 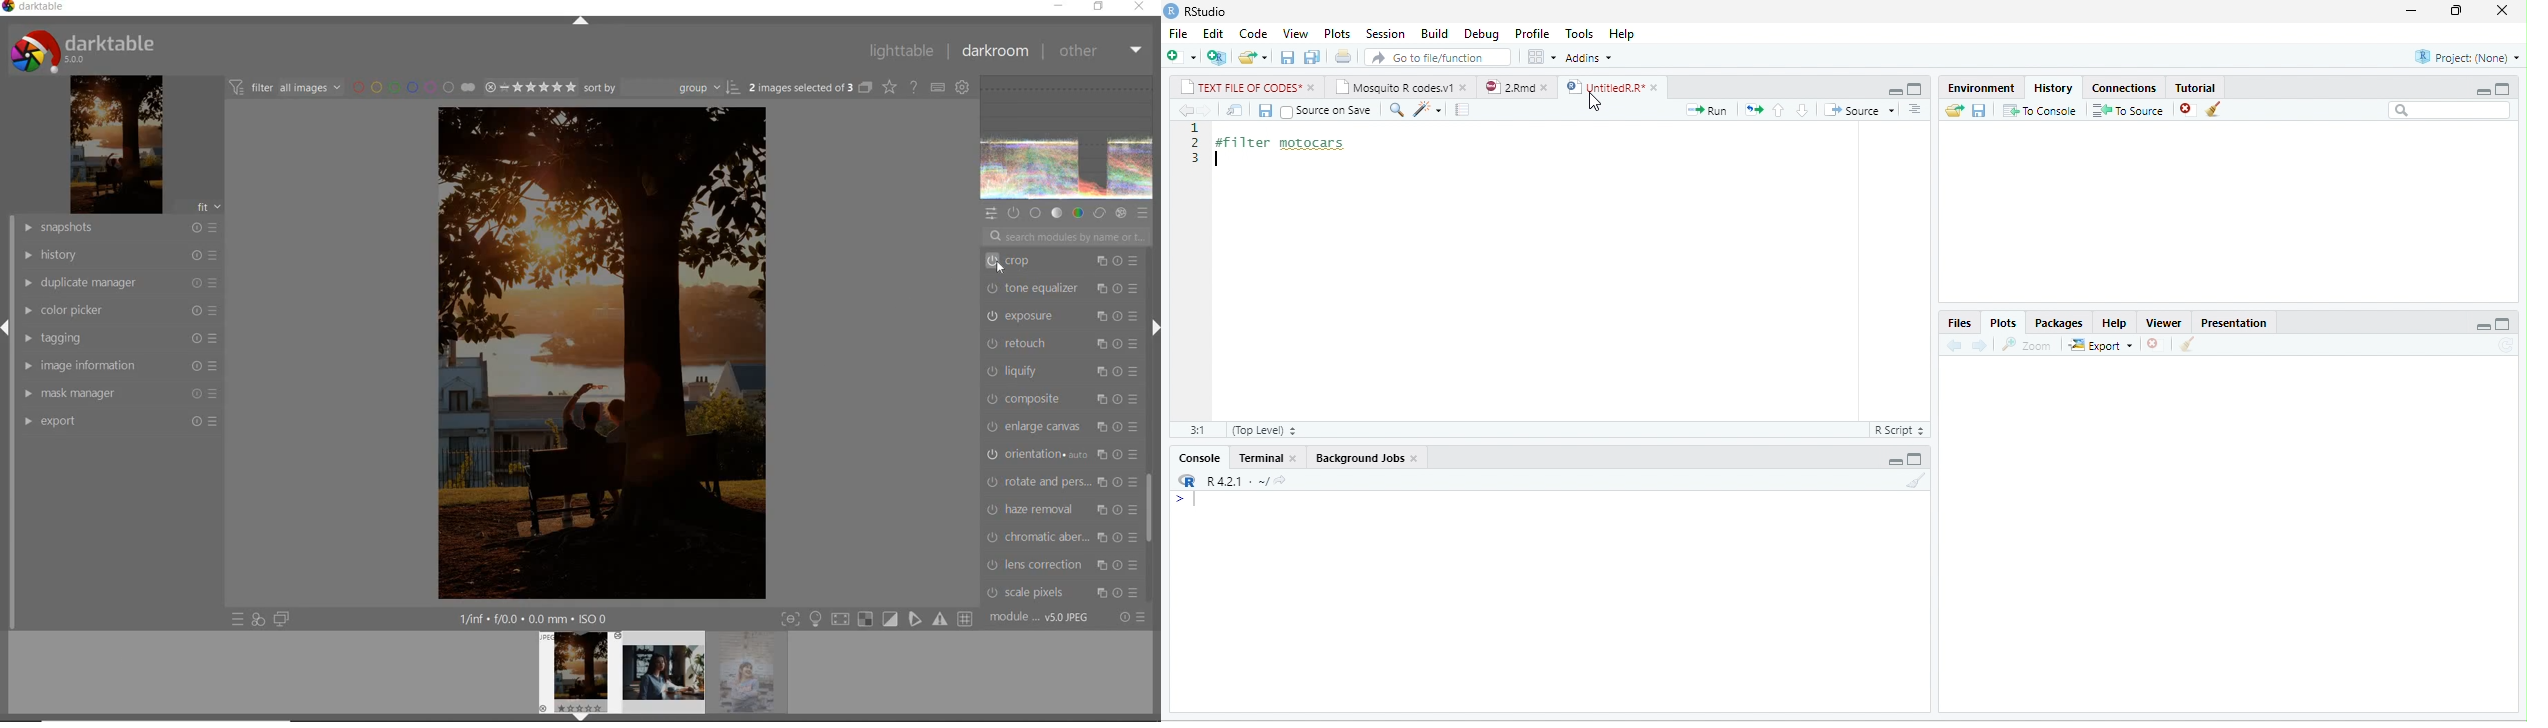 I want to click on show only active modules, so click(x=1015, y=212).